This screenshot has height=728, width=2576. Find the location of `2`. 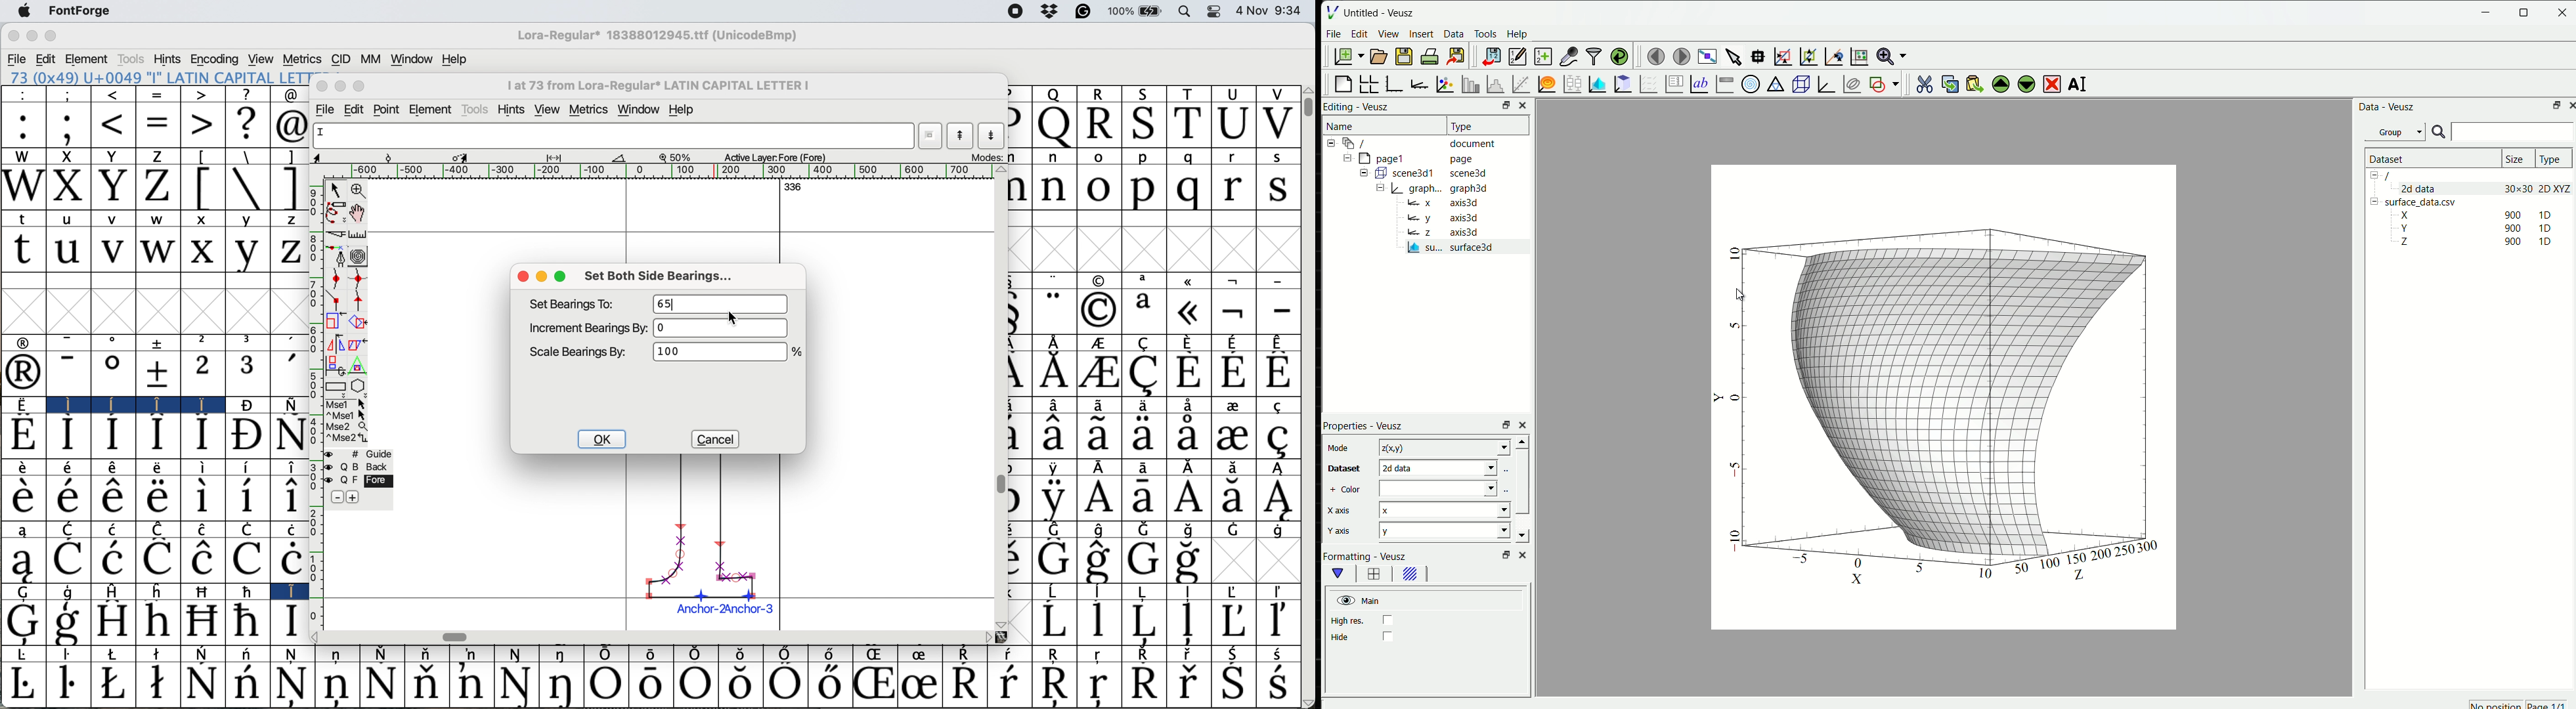

2 is located at coordinates (202, 374).